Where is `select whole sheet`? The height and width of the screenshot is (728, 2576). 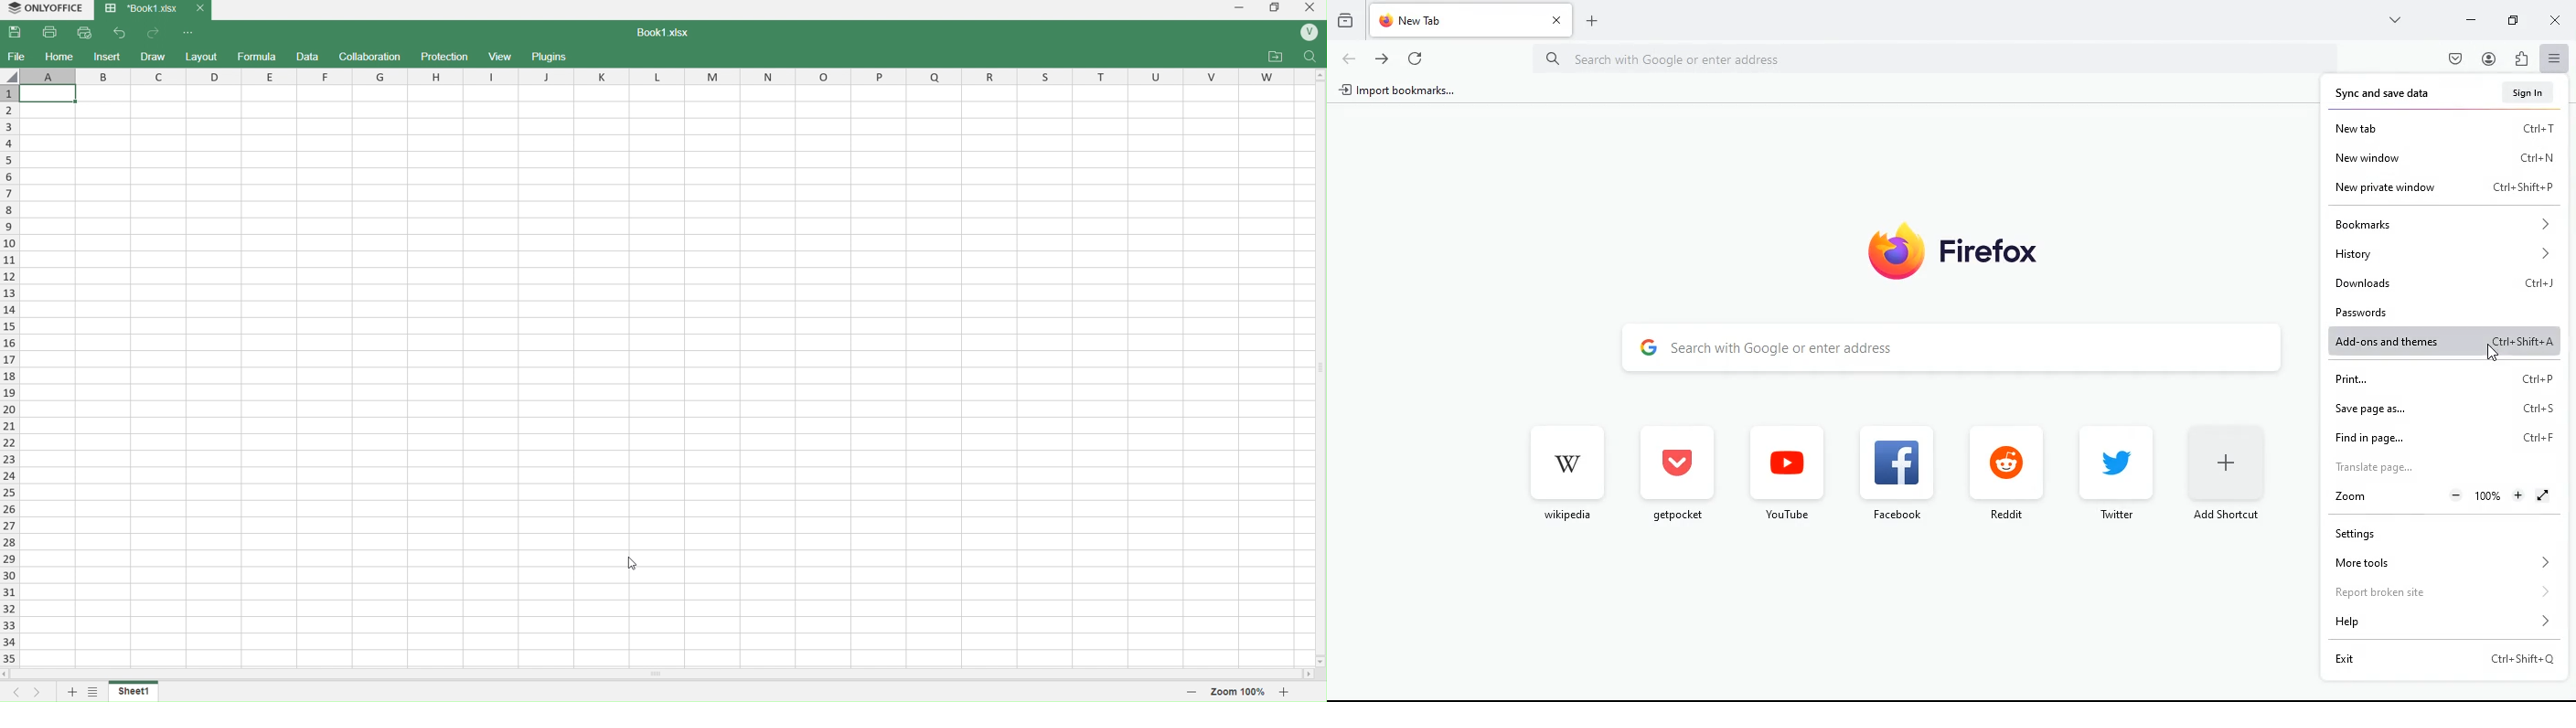
select whole sheet is located at coordinates (11, 75).